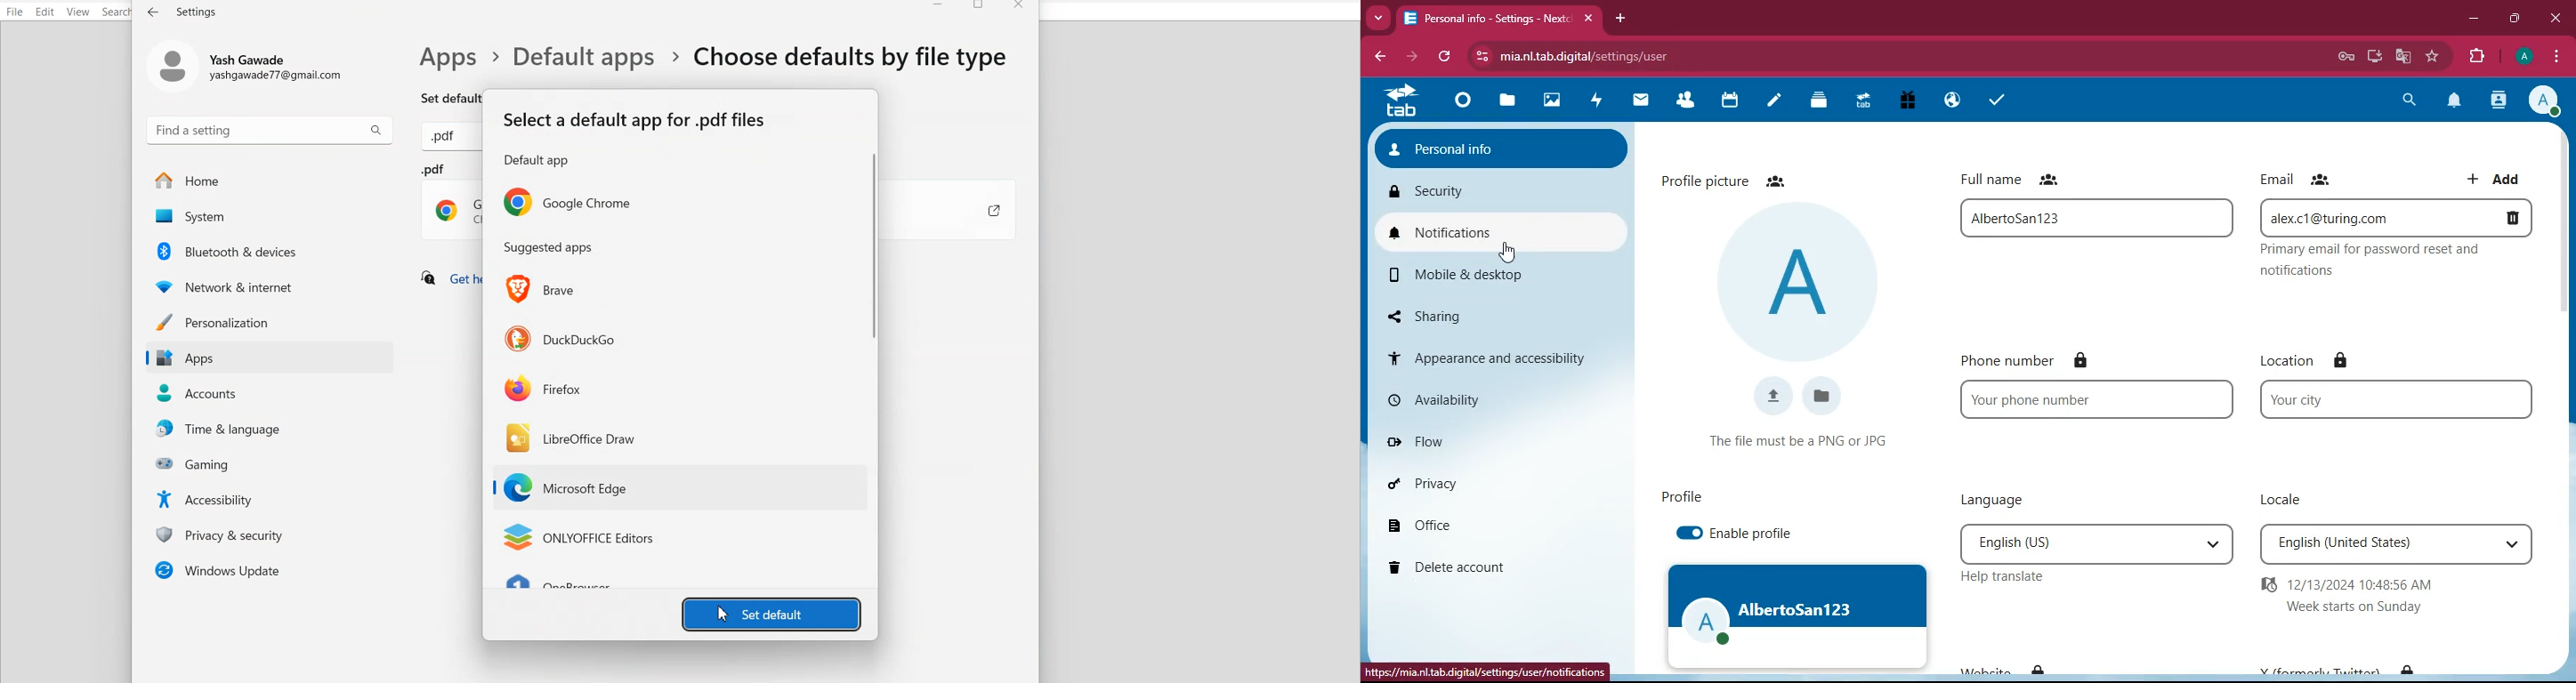 The image size is (2576, 700). What do you see at coordinates (1446, 55) in the screenshot?
I see `refresh` at bounding box center [1446, 55].